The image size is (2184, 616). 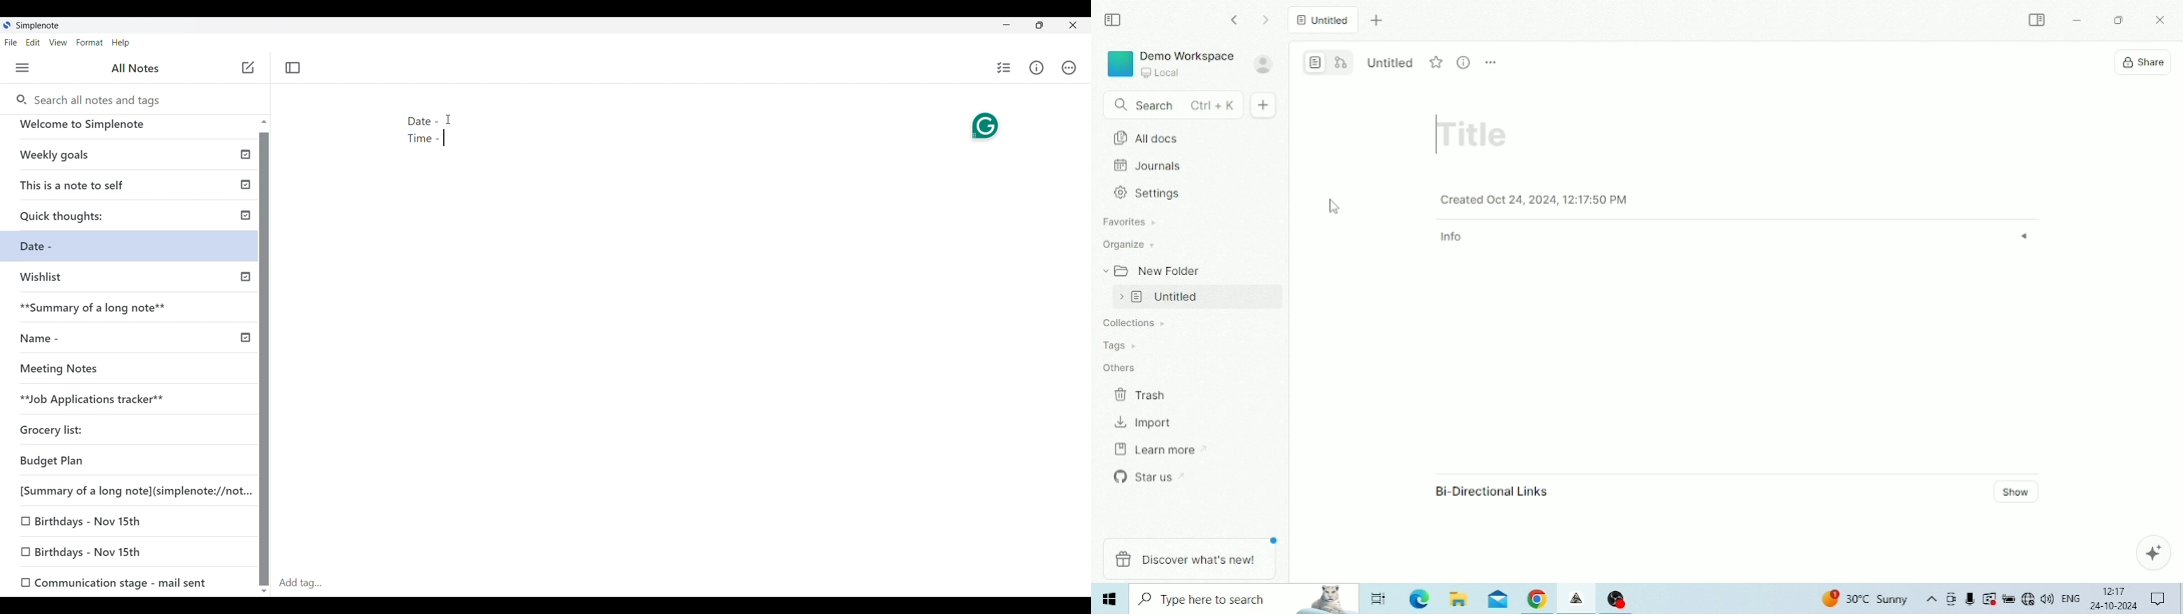 I want to click on Date, so click(x=2113, y=606).